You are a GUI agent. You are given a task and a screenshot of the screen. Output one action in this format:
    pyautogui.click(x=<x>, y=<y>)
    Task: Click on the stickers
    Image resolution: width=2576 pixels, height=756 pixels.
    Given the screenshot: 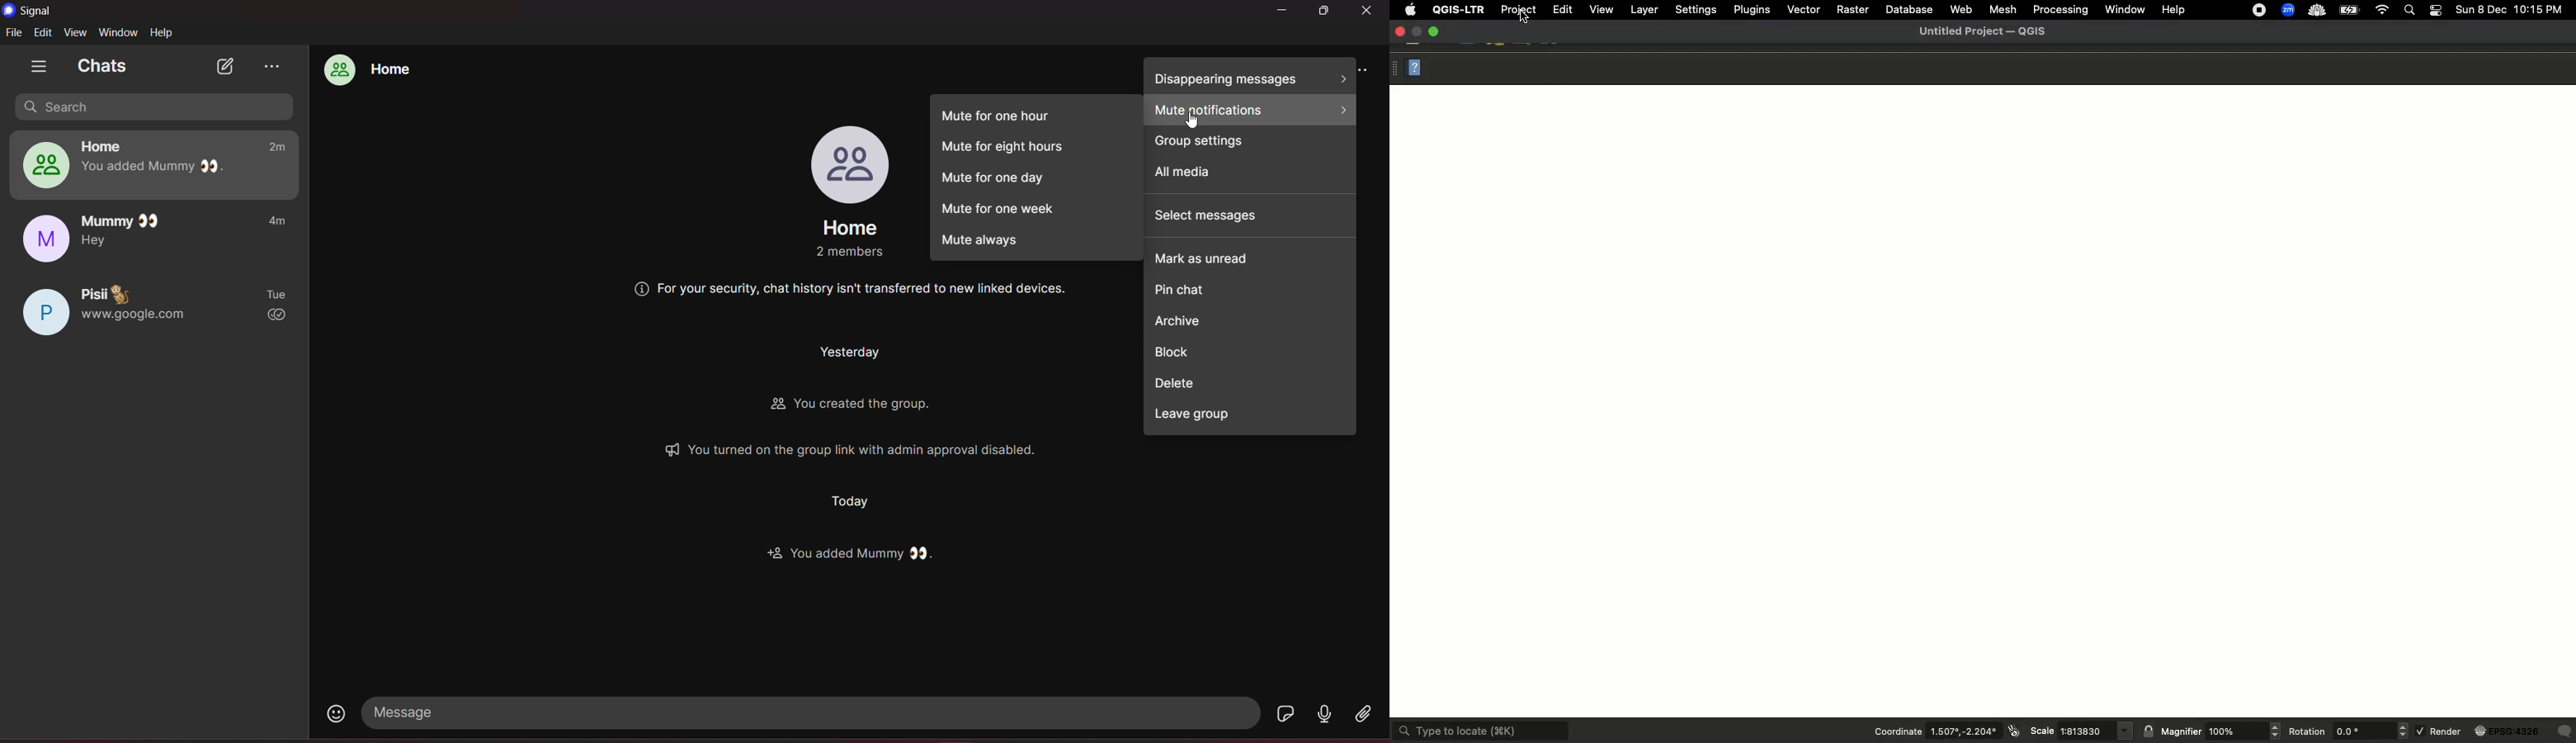 What is the action you would take?
    pyautogui.click(x=1285, y=713)
    